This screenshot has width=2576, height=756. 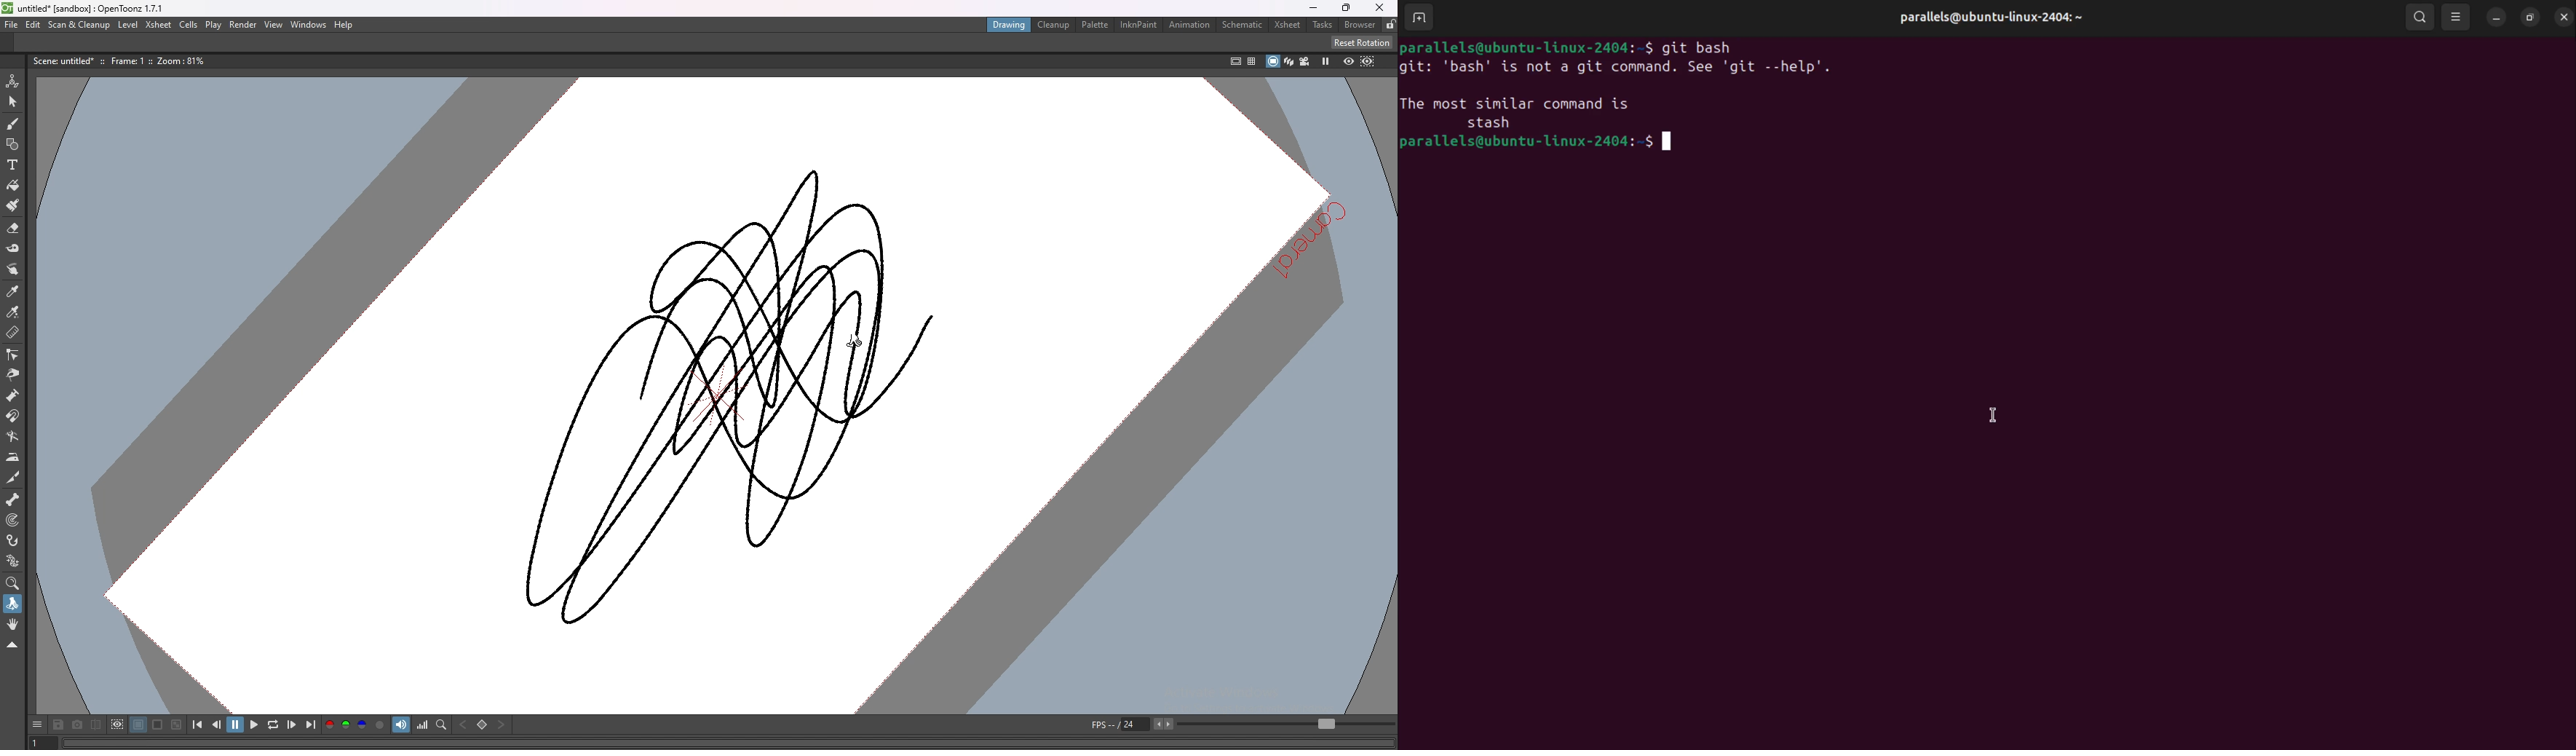 What do you see at coordinates (272, 725) in the screenshot?
I see `loop` at bounding box center [272, 725].